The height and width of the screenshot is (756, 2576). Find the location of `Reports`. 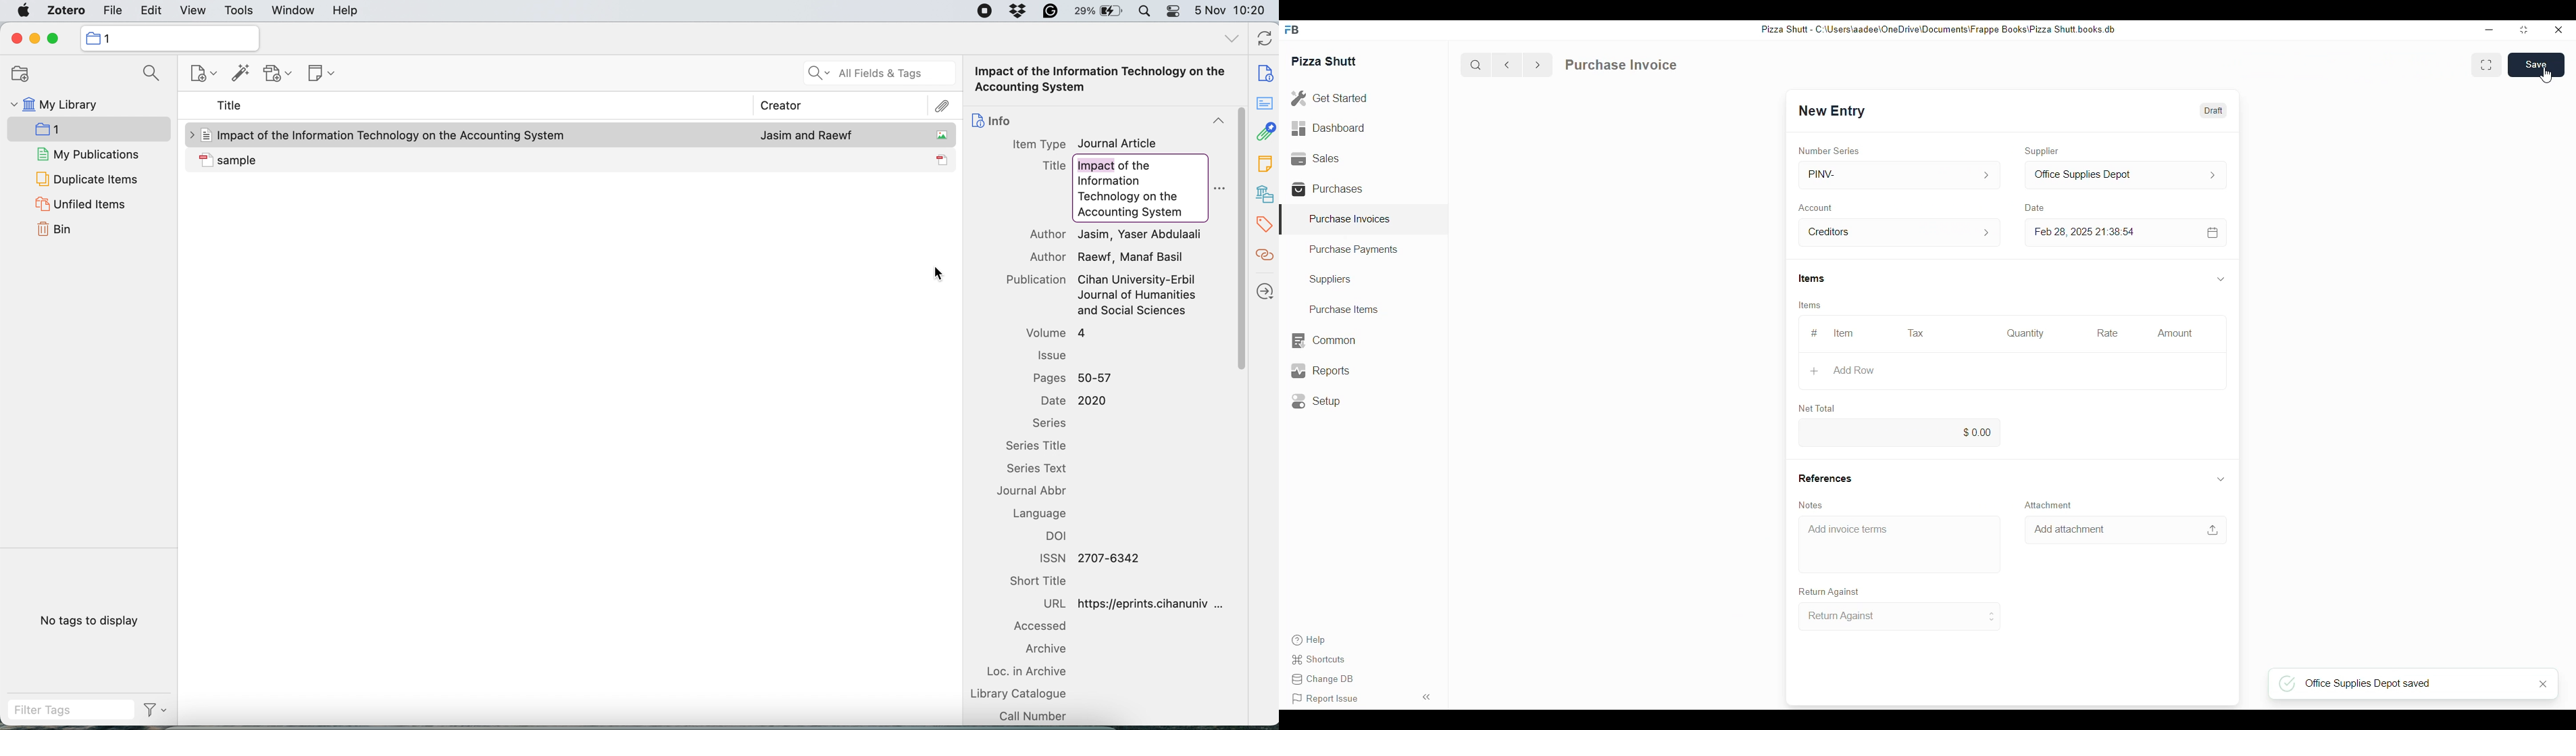

Reports is located at coordinates (1319, 370).